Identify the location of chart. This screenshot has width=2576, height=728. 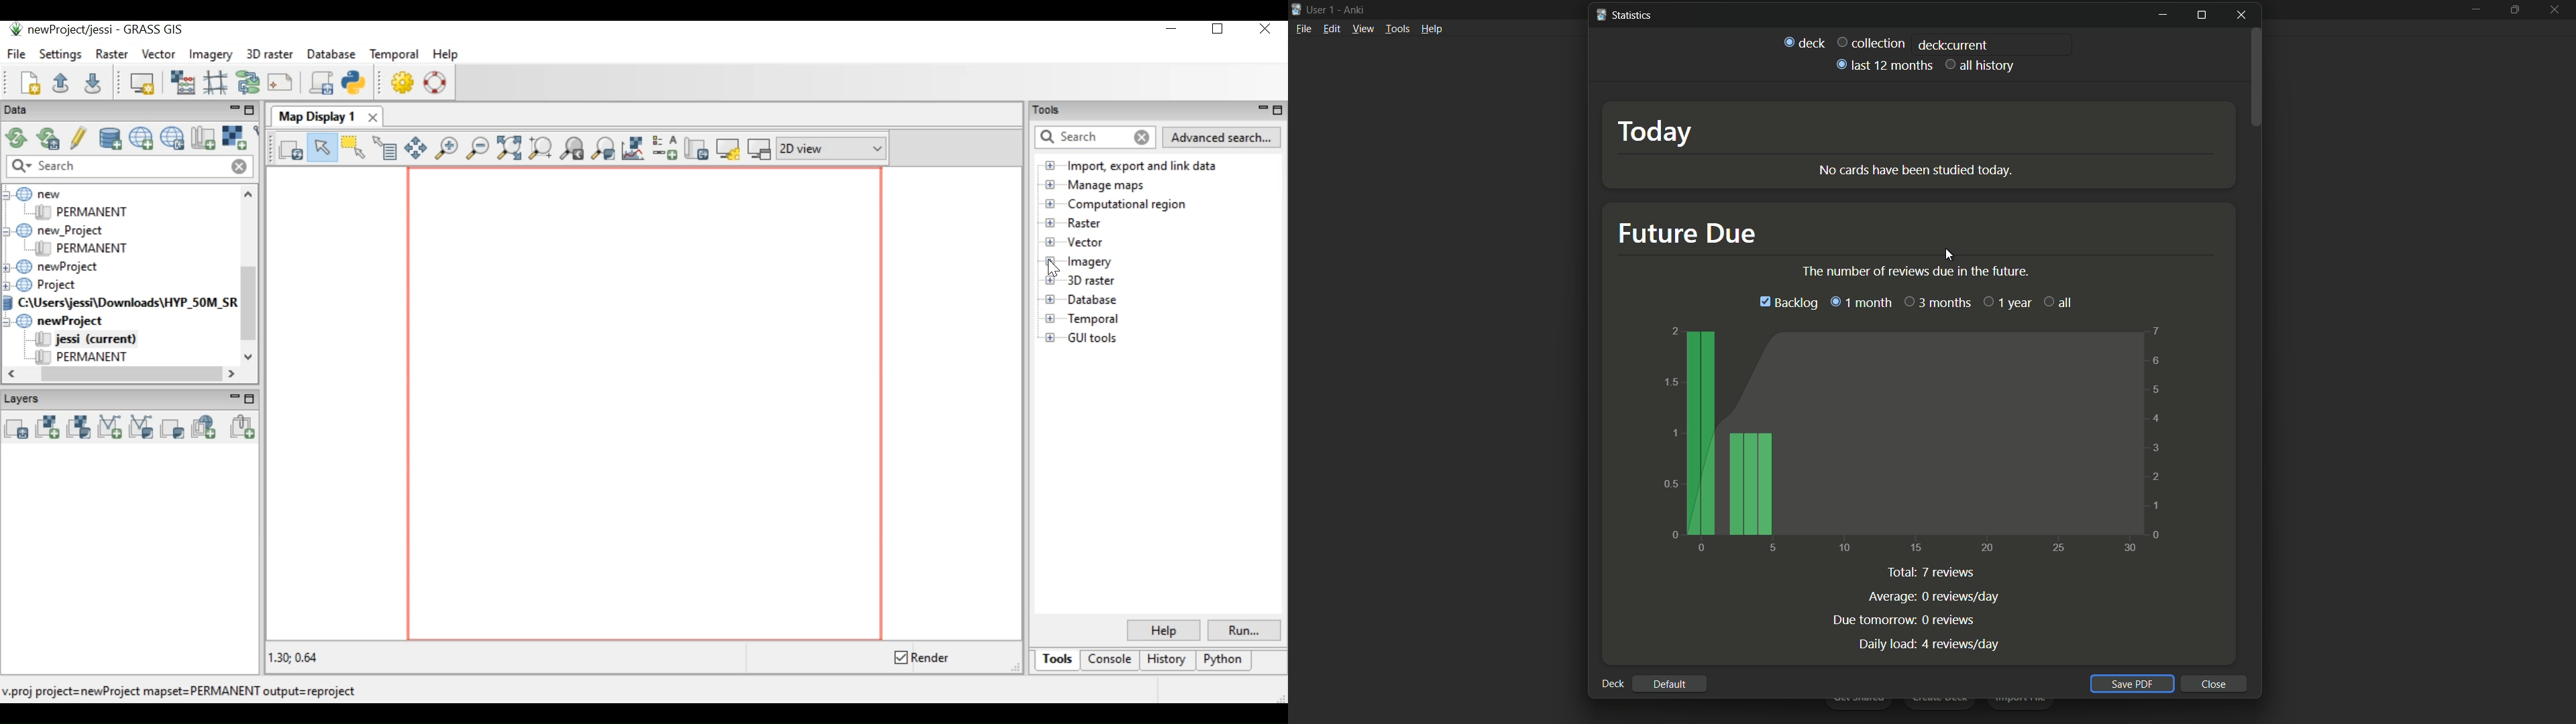
(1914, 441).